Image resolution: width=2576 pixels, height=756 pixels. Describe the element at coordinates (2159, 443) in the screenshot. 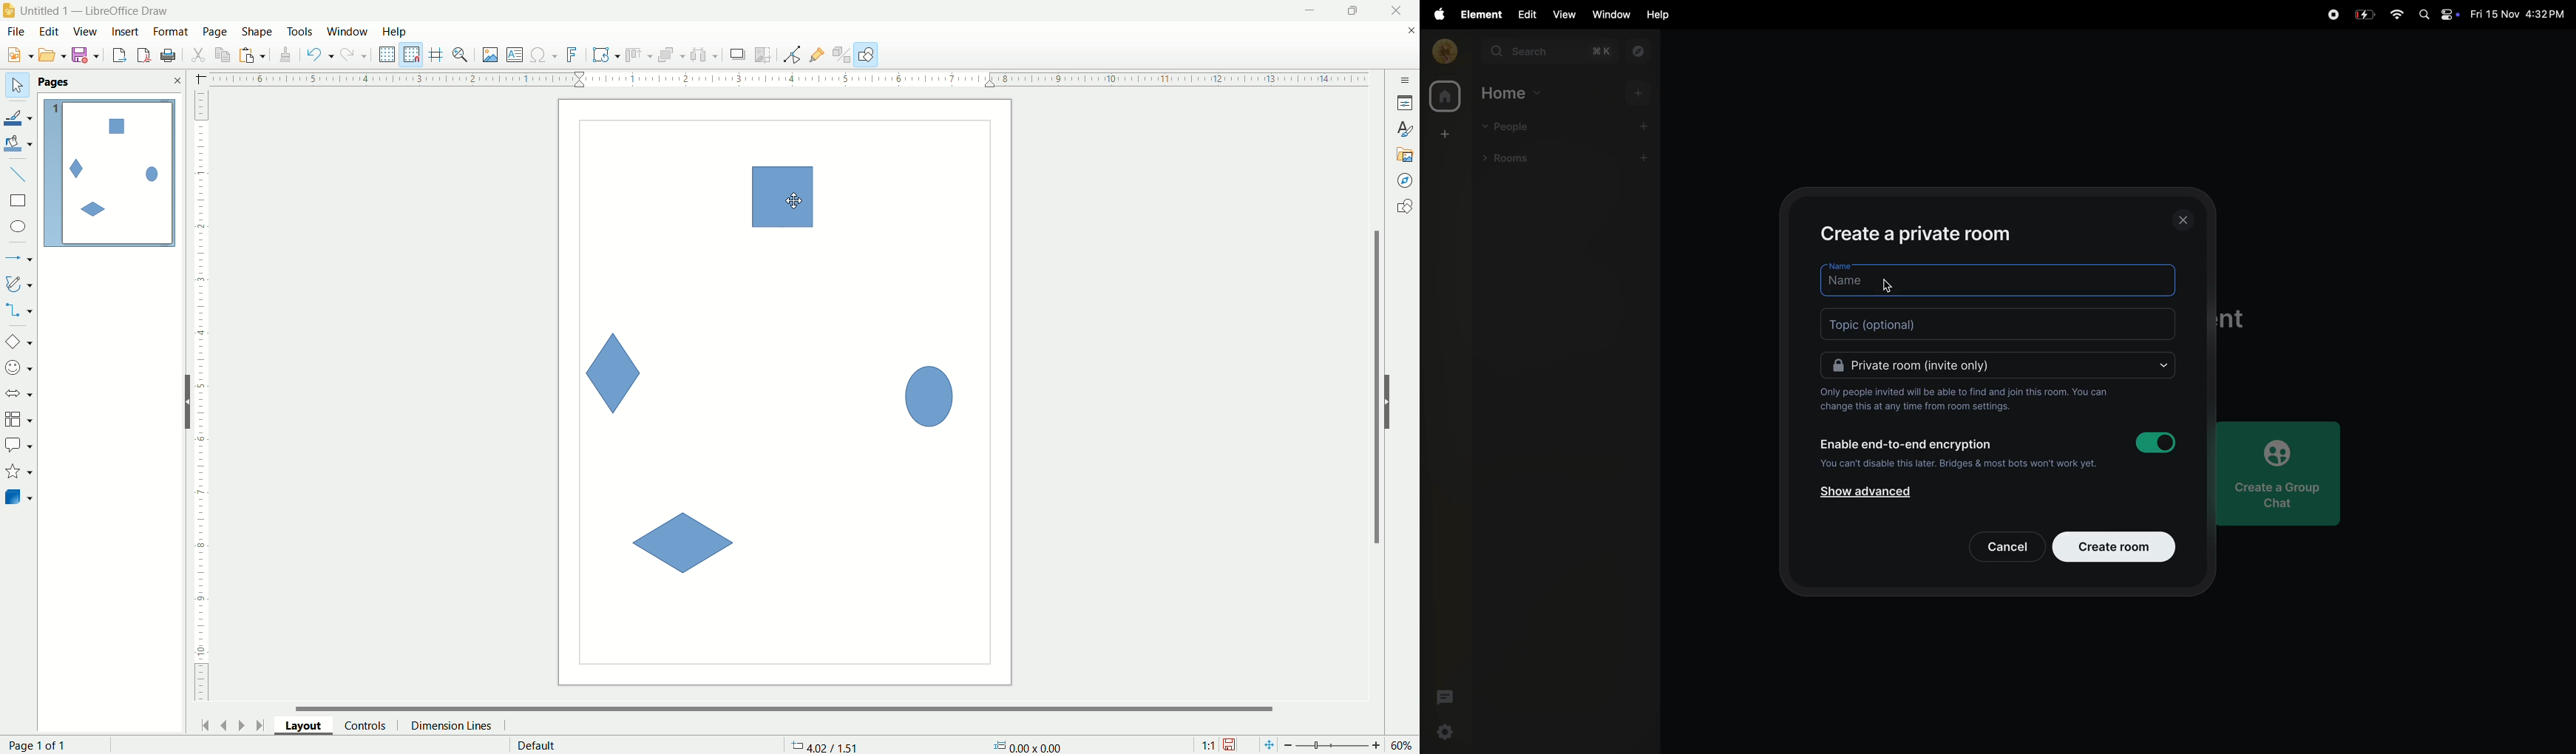

I see `toggle on` at that location.